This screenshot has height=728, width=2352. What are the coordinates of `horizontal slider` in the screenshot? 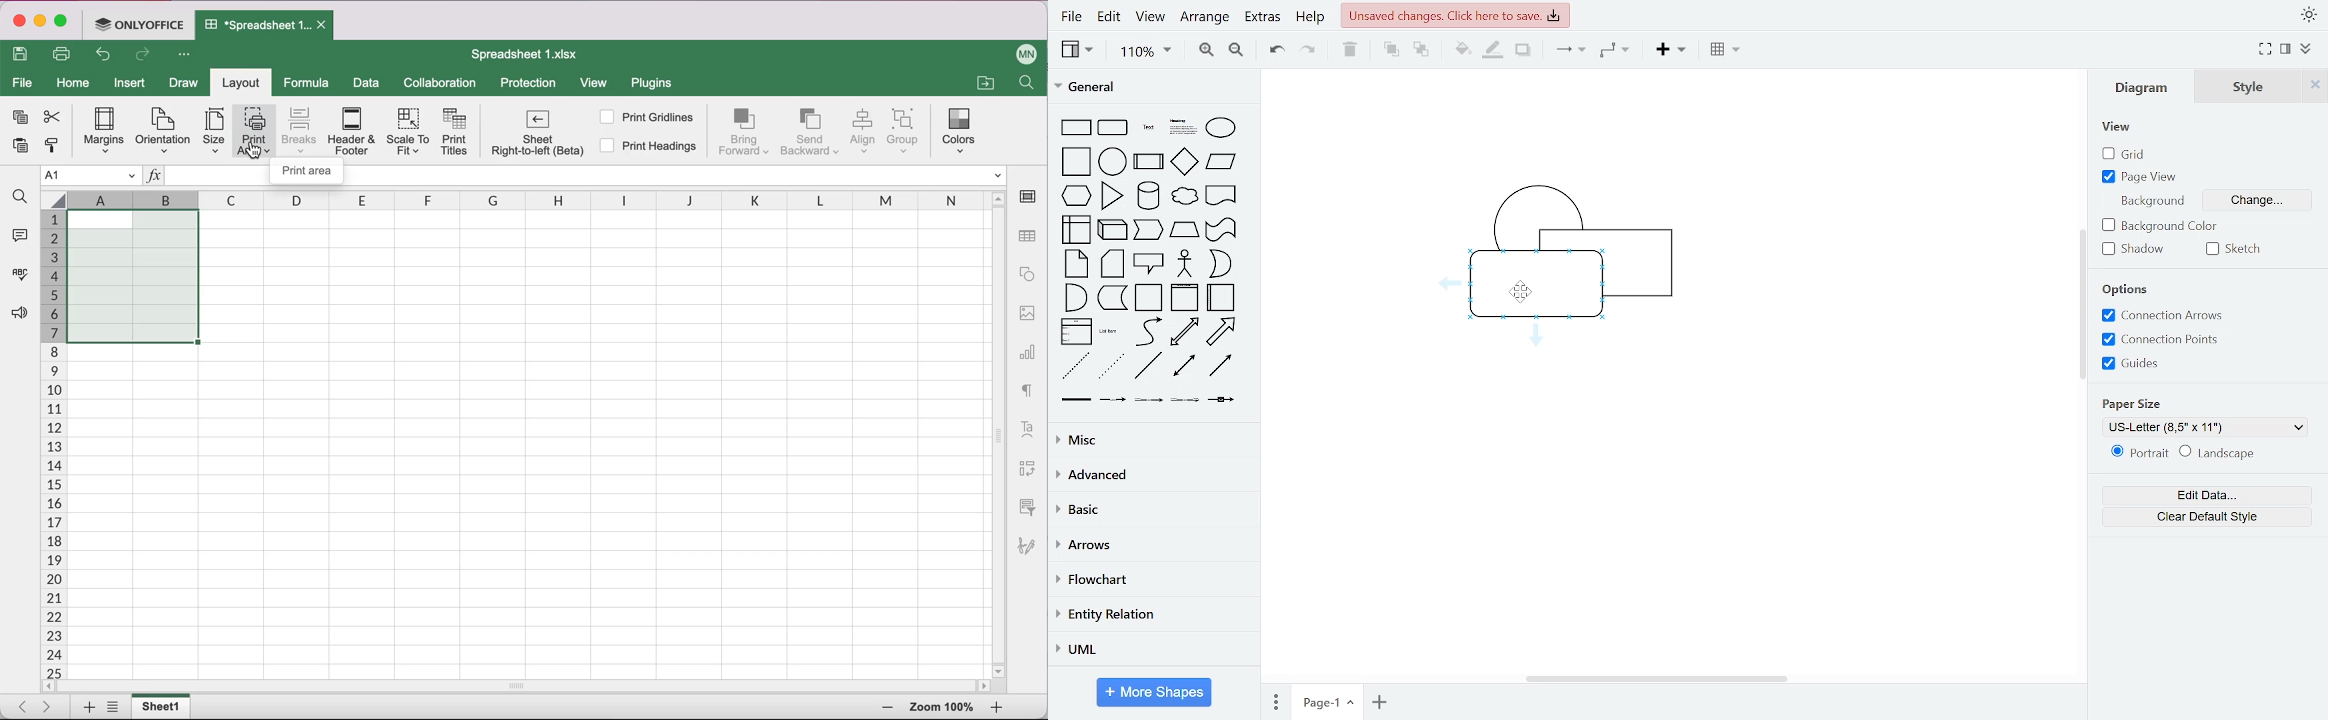 It's located at (529, 686).